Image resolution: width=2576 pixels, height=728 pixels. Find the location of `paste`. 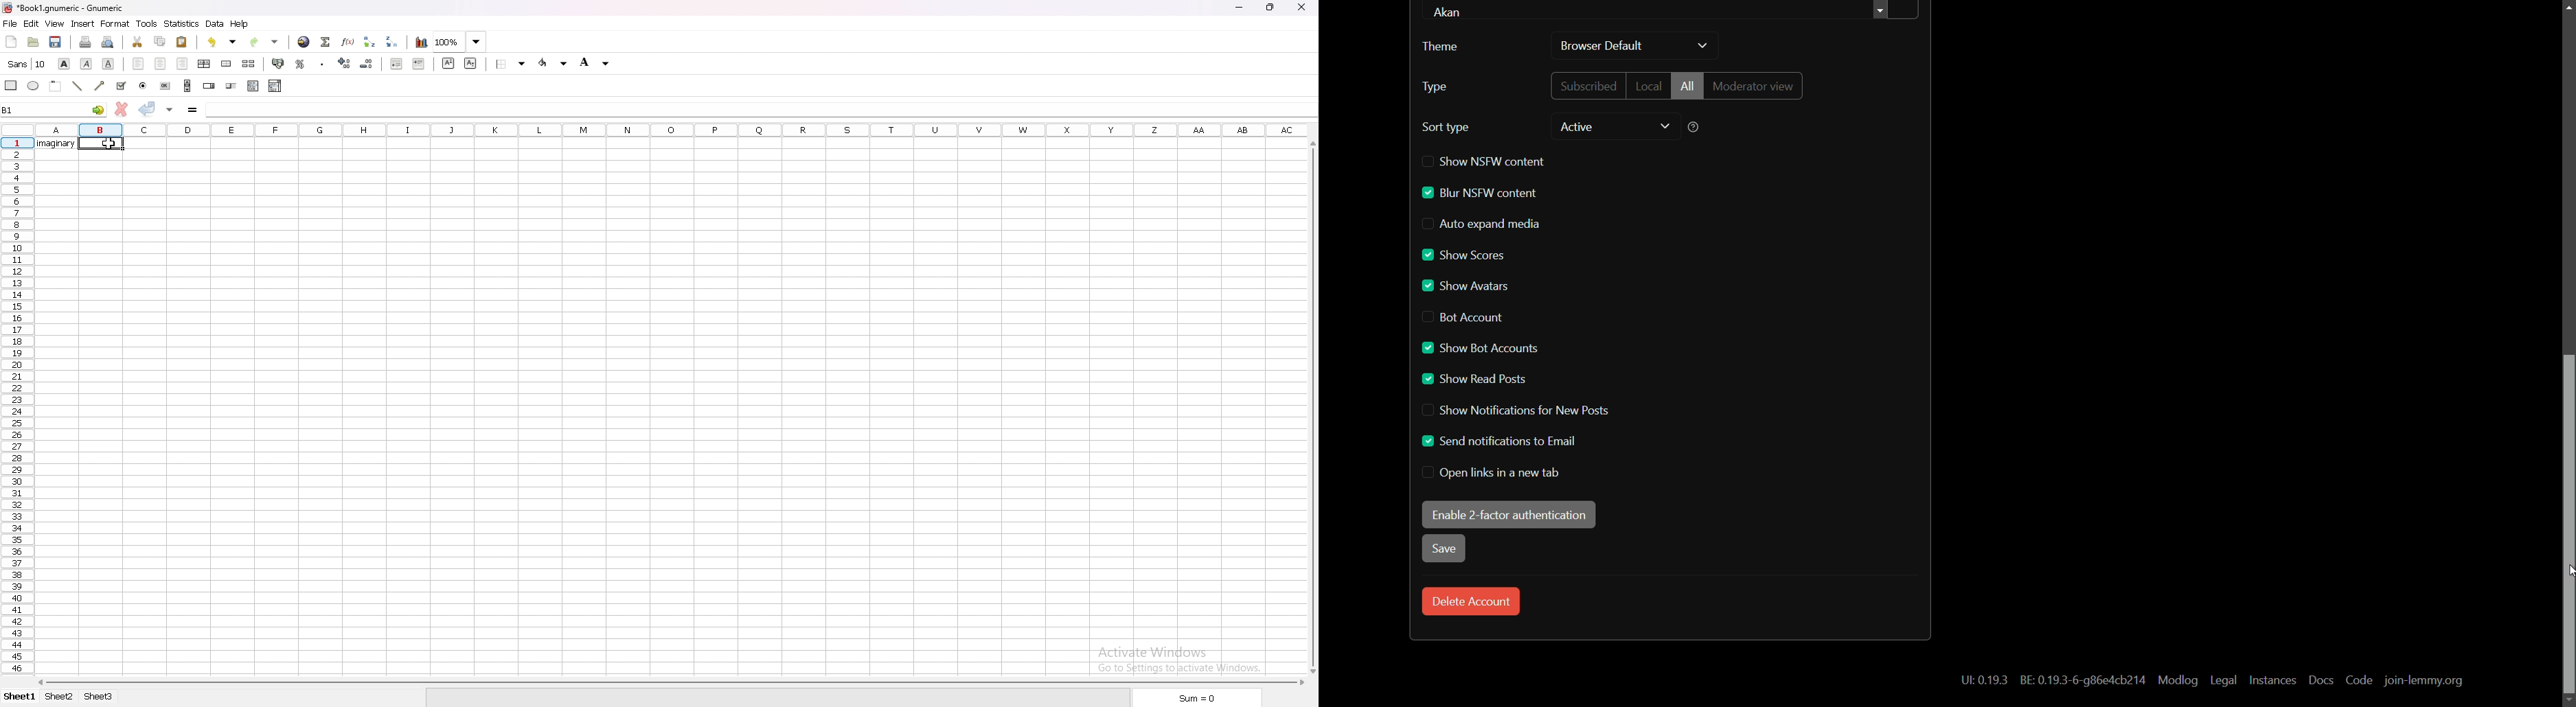

paste is located at coordinates (182, 41).